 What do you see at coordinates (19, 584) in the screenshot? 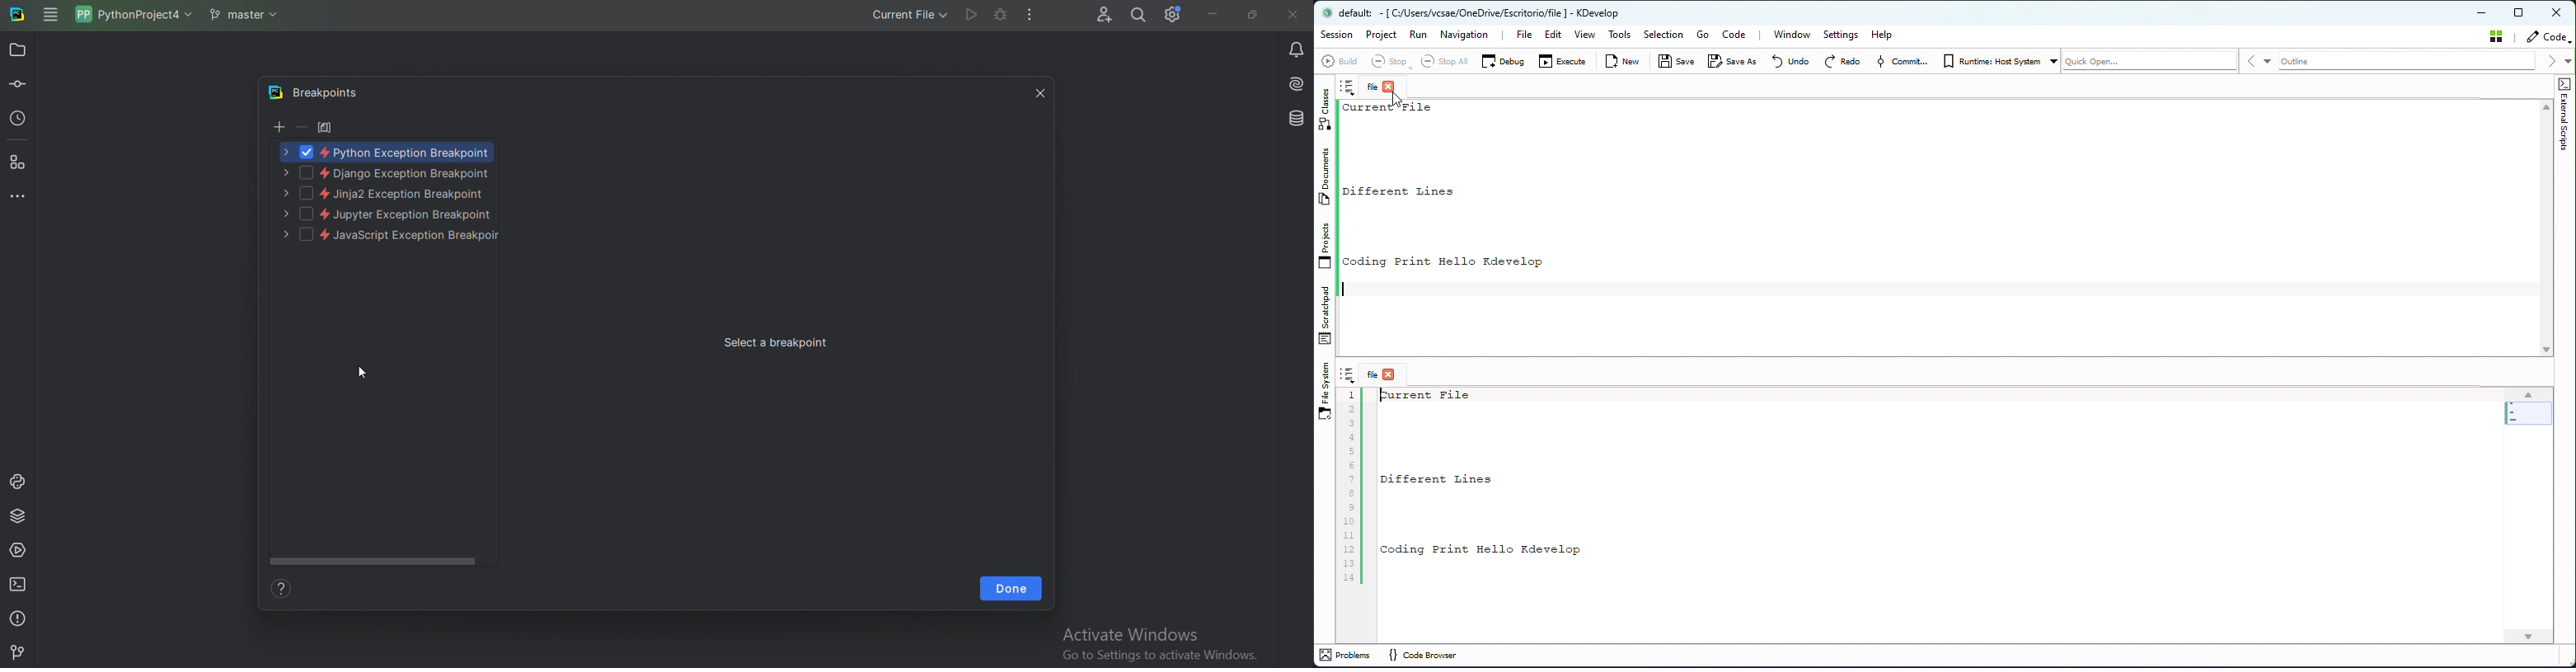
I see `Terminal` at bounding box center [19, 584].